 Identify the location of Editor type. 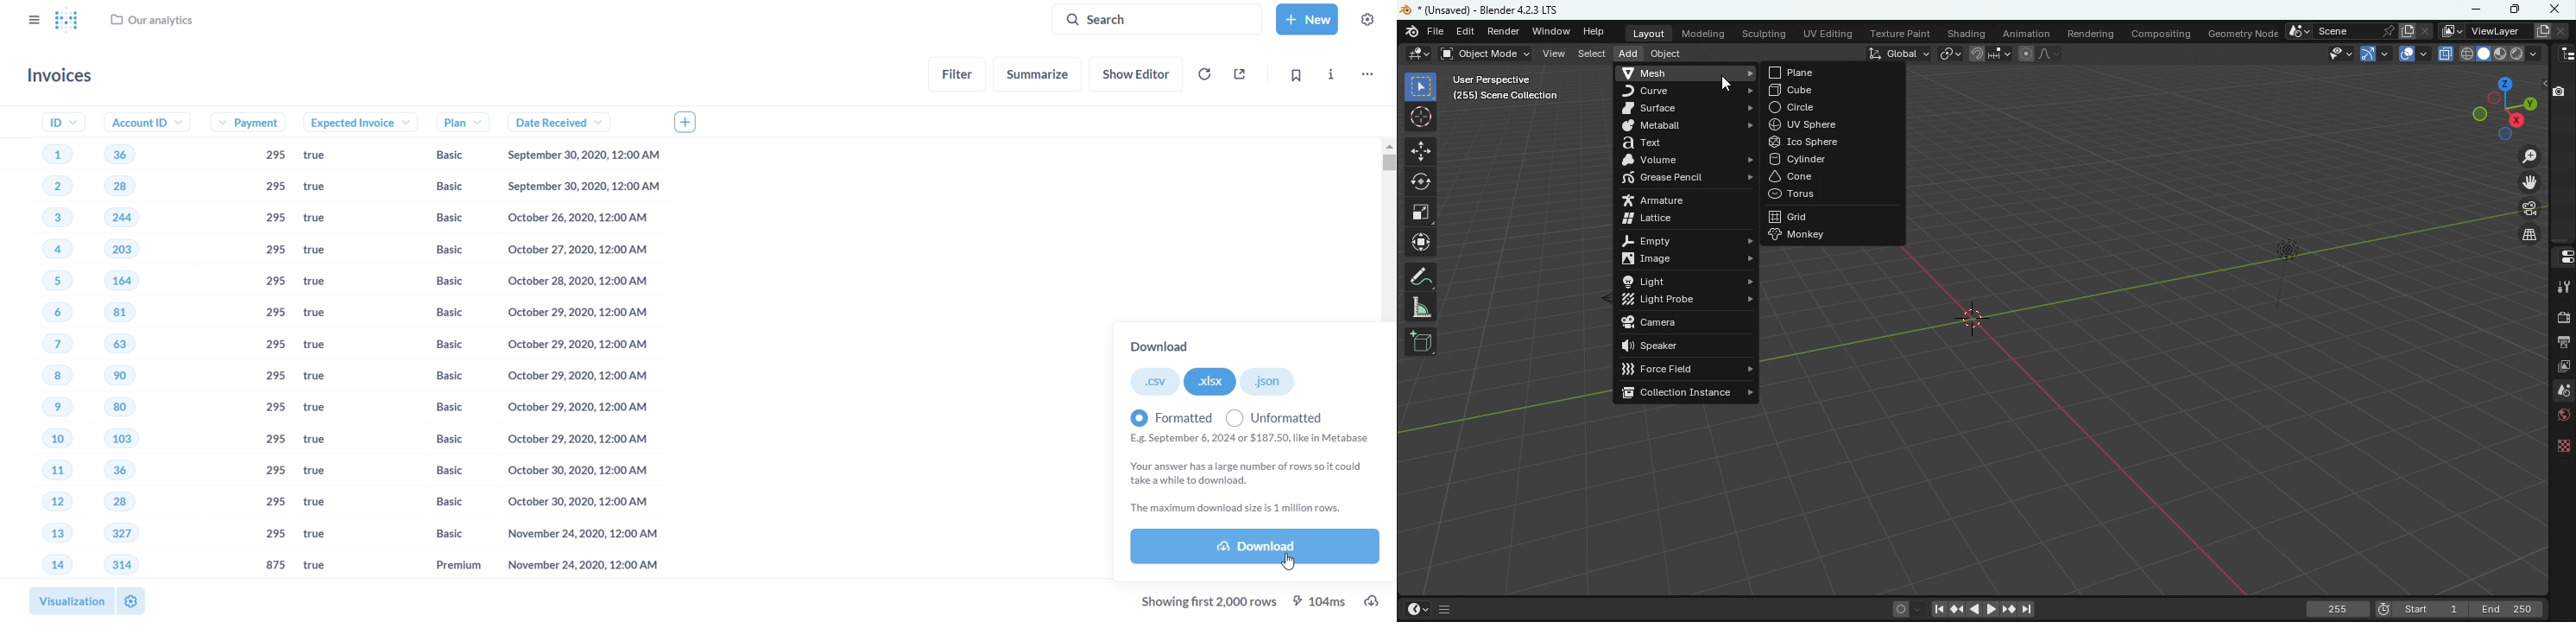
(2561, 257).